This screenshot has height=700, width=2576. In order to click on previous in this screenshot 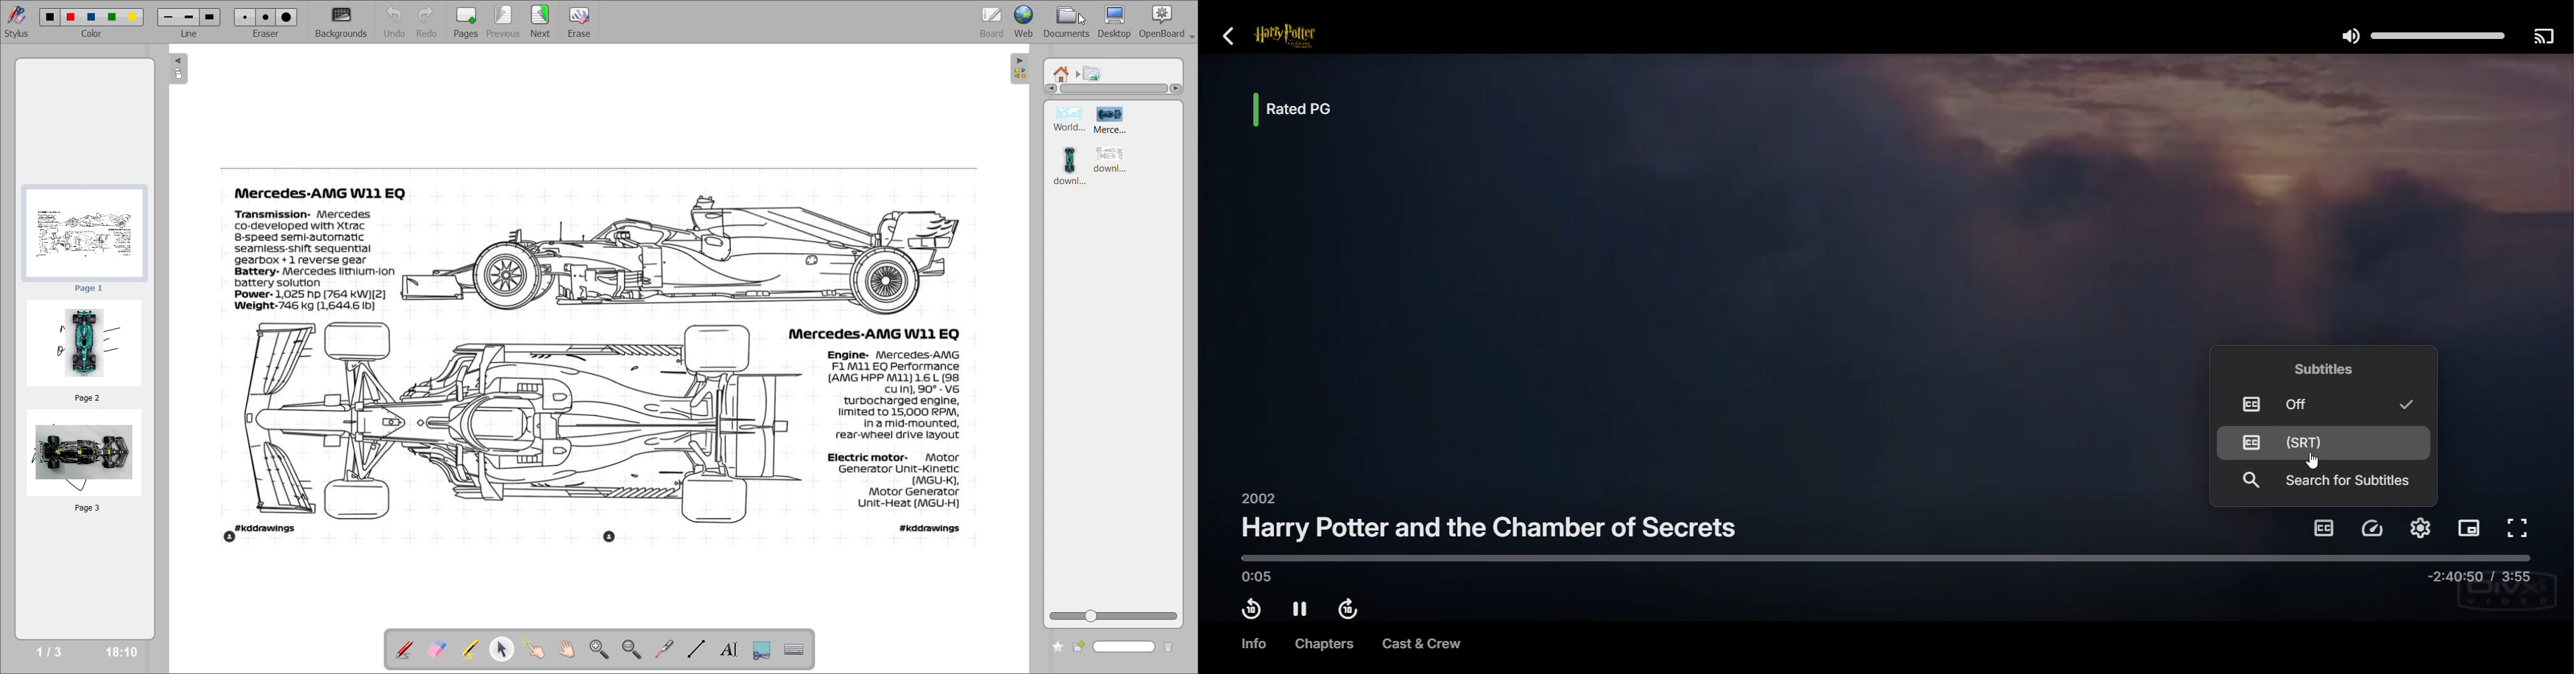, I will do `click(505, 21)`.